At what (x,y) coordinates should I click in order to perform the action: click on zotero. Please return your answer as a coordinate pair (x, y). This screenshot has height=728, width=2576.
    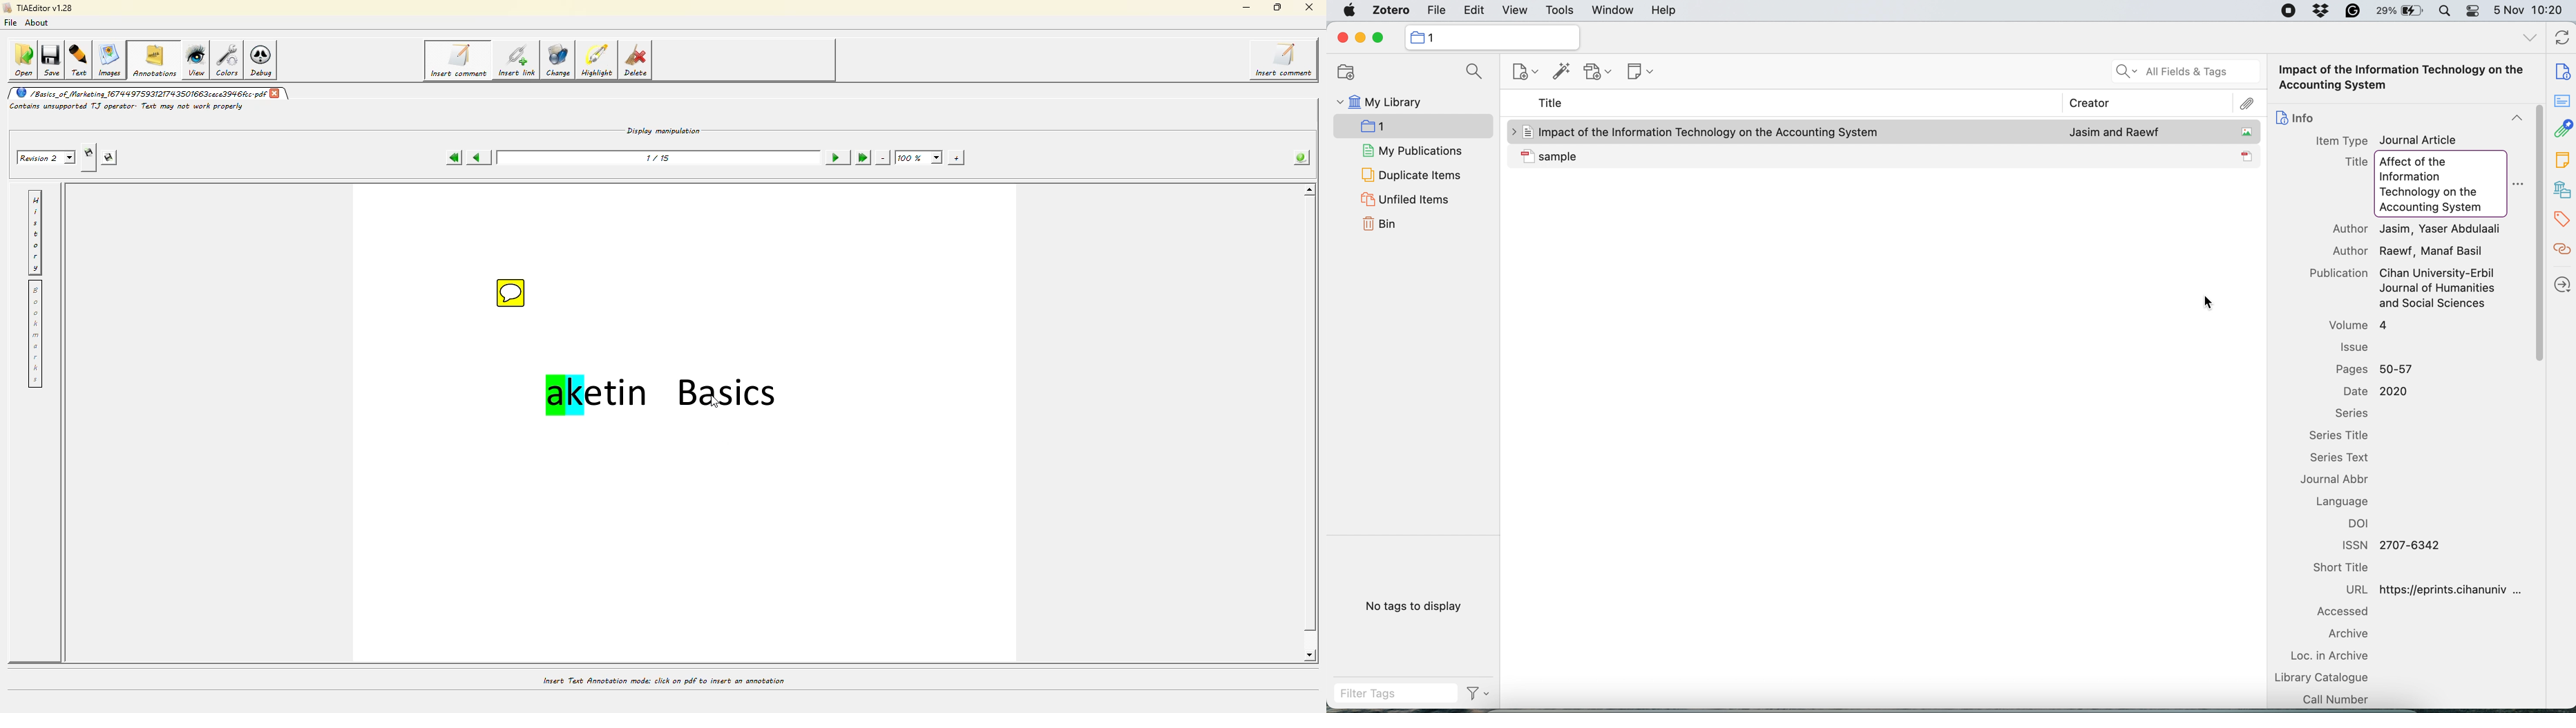
    Looking at the image, I should click on (1389, 11).